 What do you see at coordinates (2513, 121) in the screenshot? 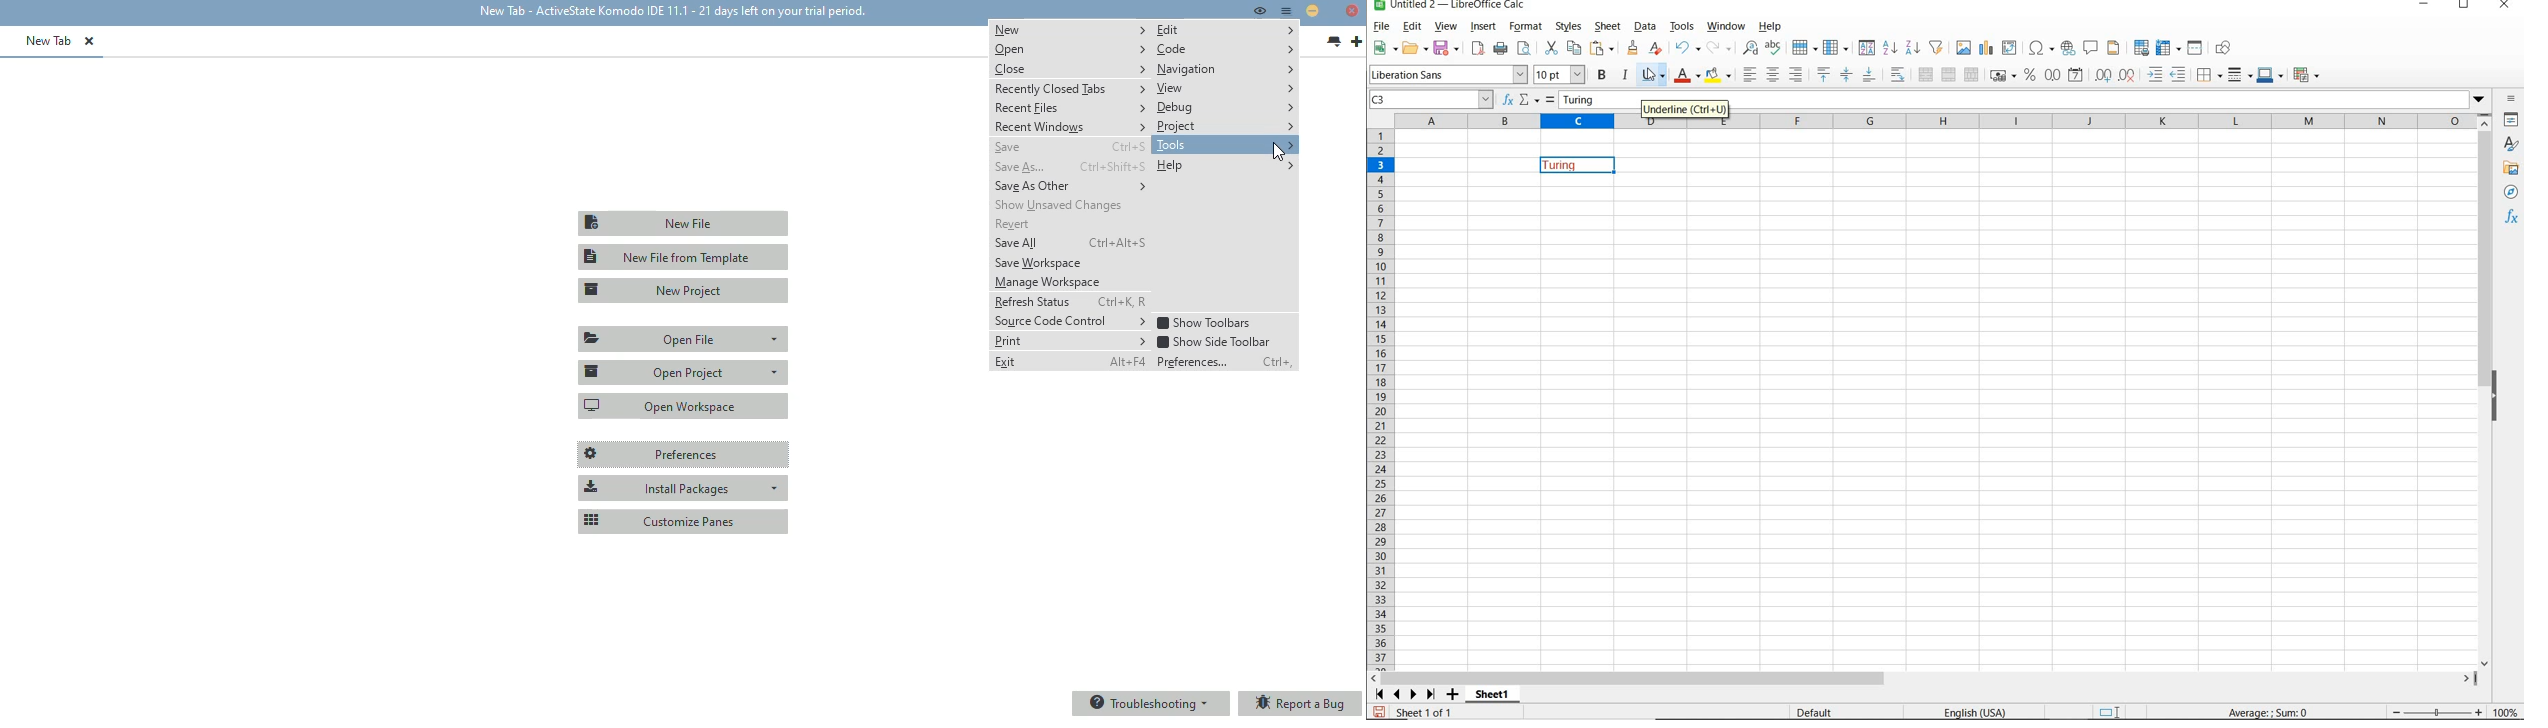
I see `PROPERTIES` at bounding box center [2513, 121].